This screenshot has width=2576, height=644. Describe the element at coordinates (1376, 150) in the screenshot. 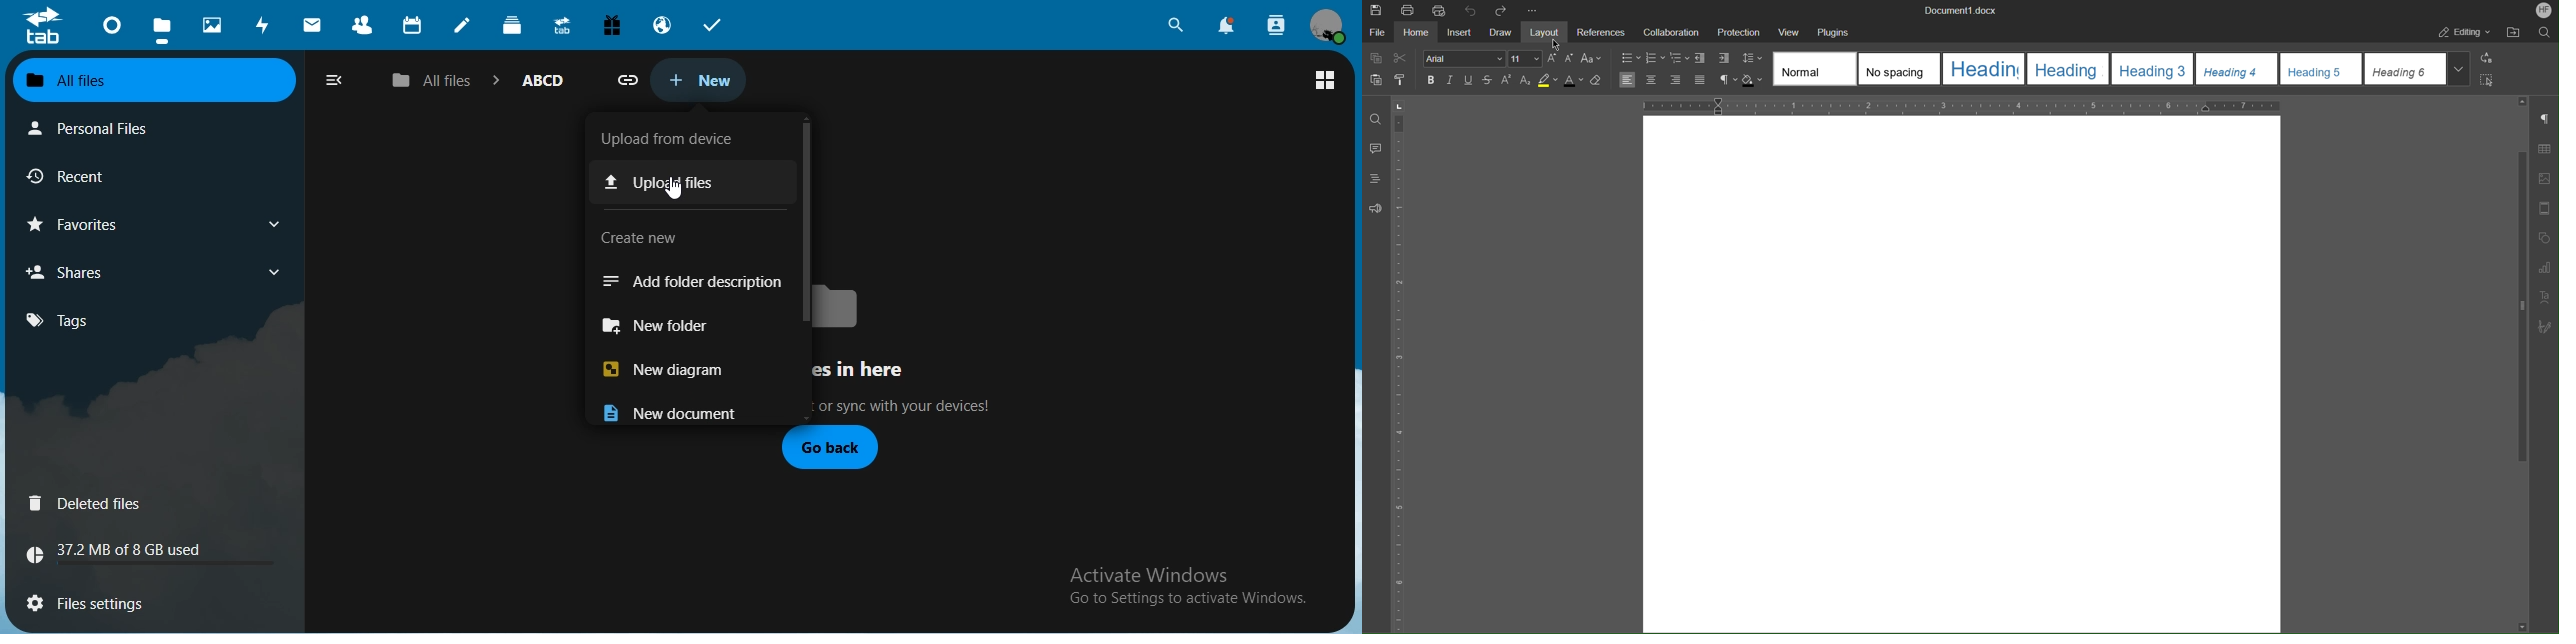

I see `Comment` at that location.